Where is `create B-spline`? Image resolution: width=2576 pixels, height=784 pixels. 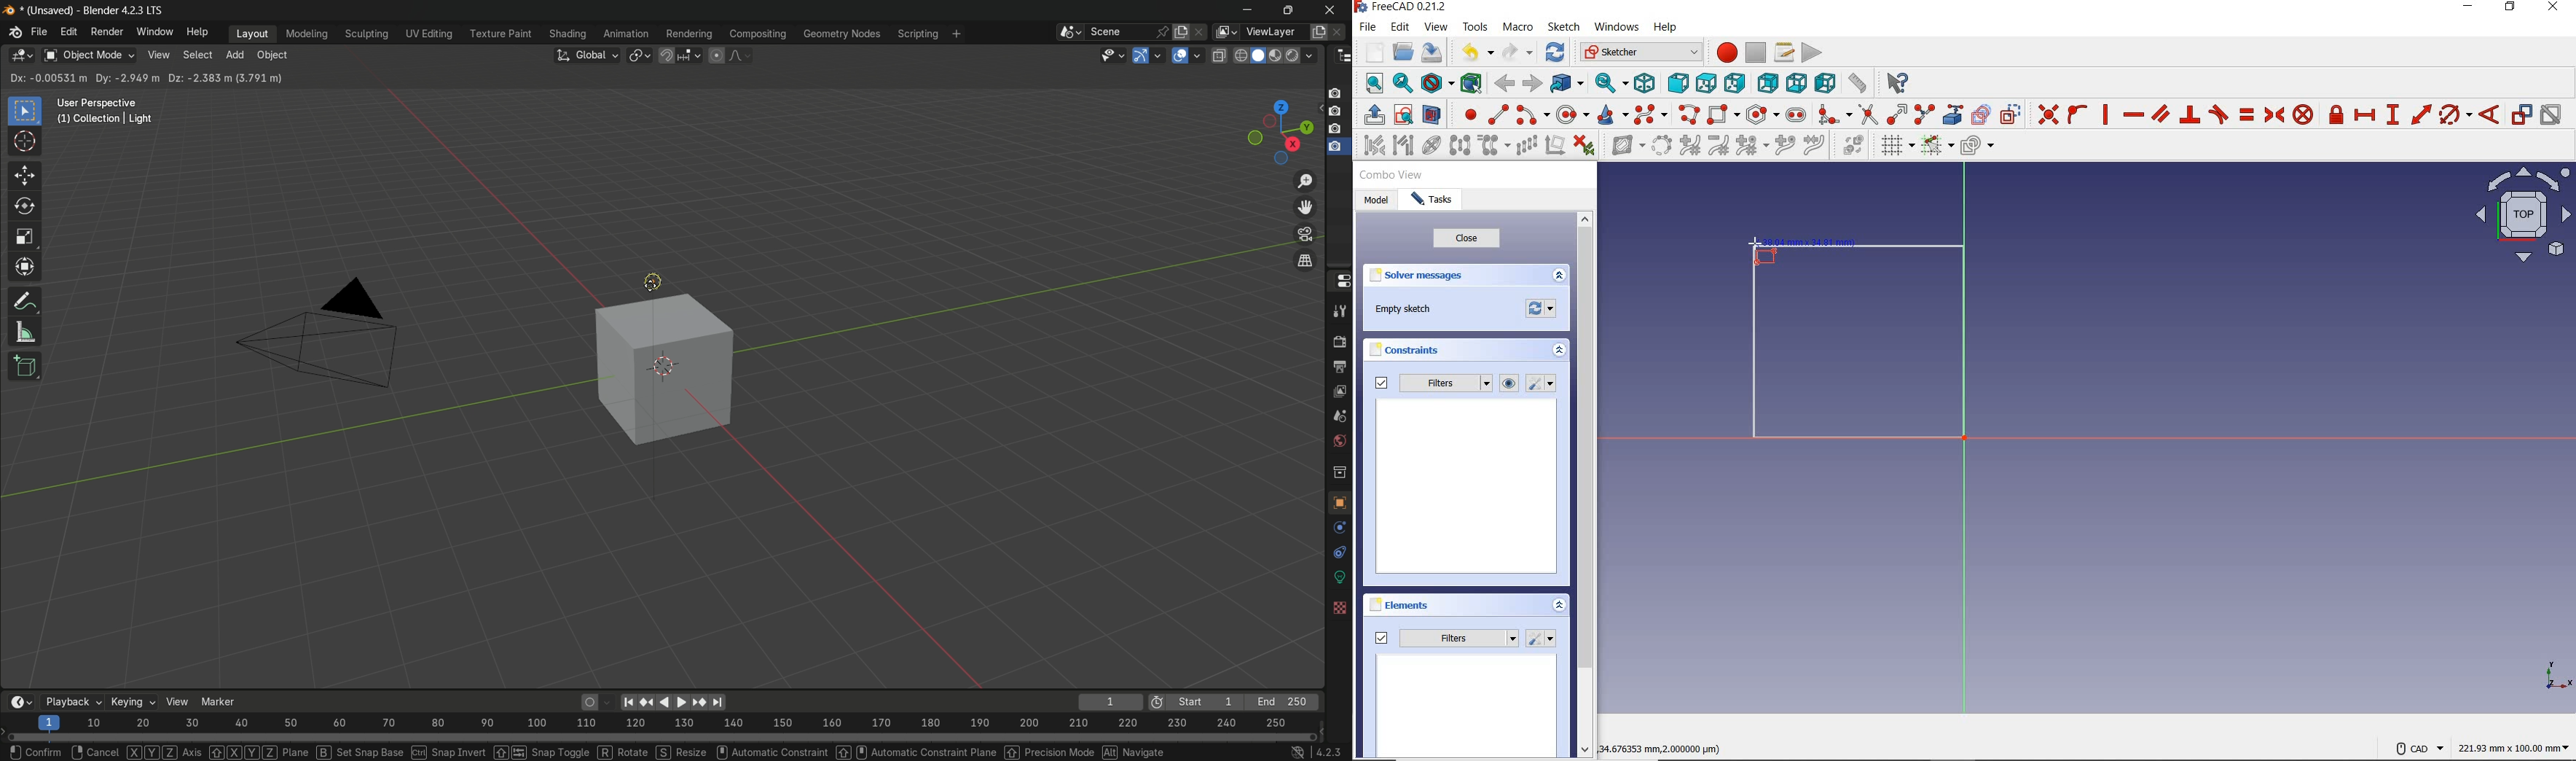 create B-spline is located at coordinates (1651, 116).